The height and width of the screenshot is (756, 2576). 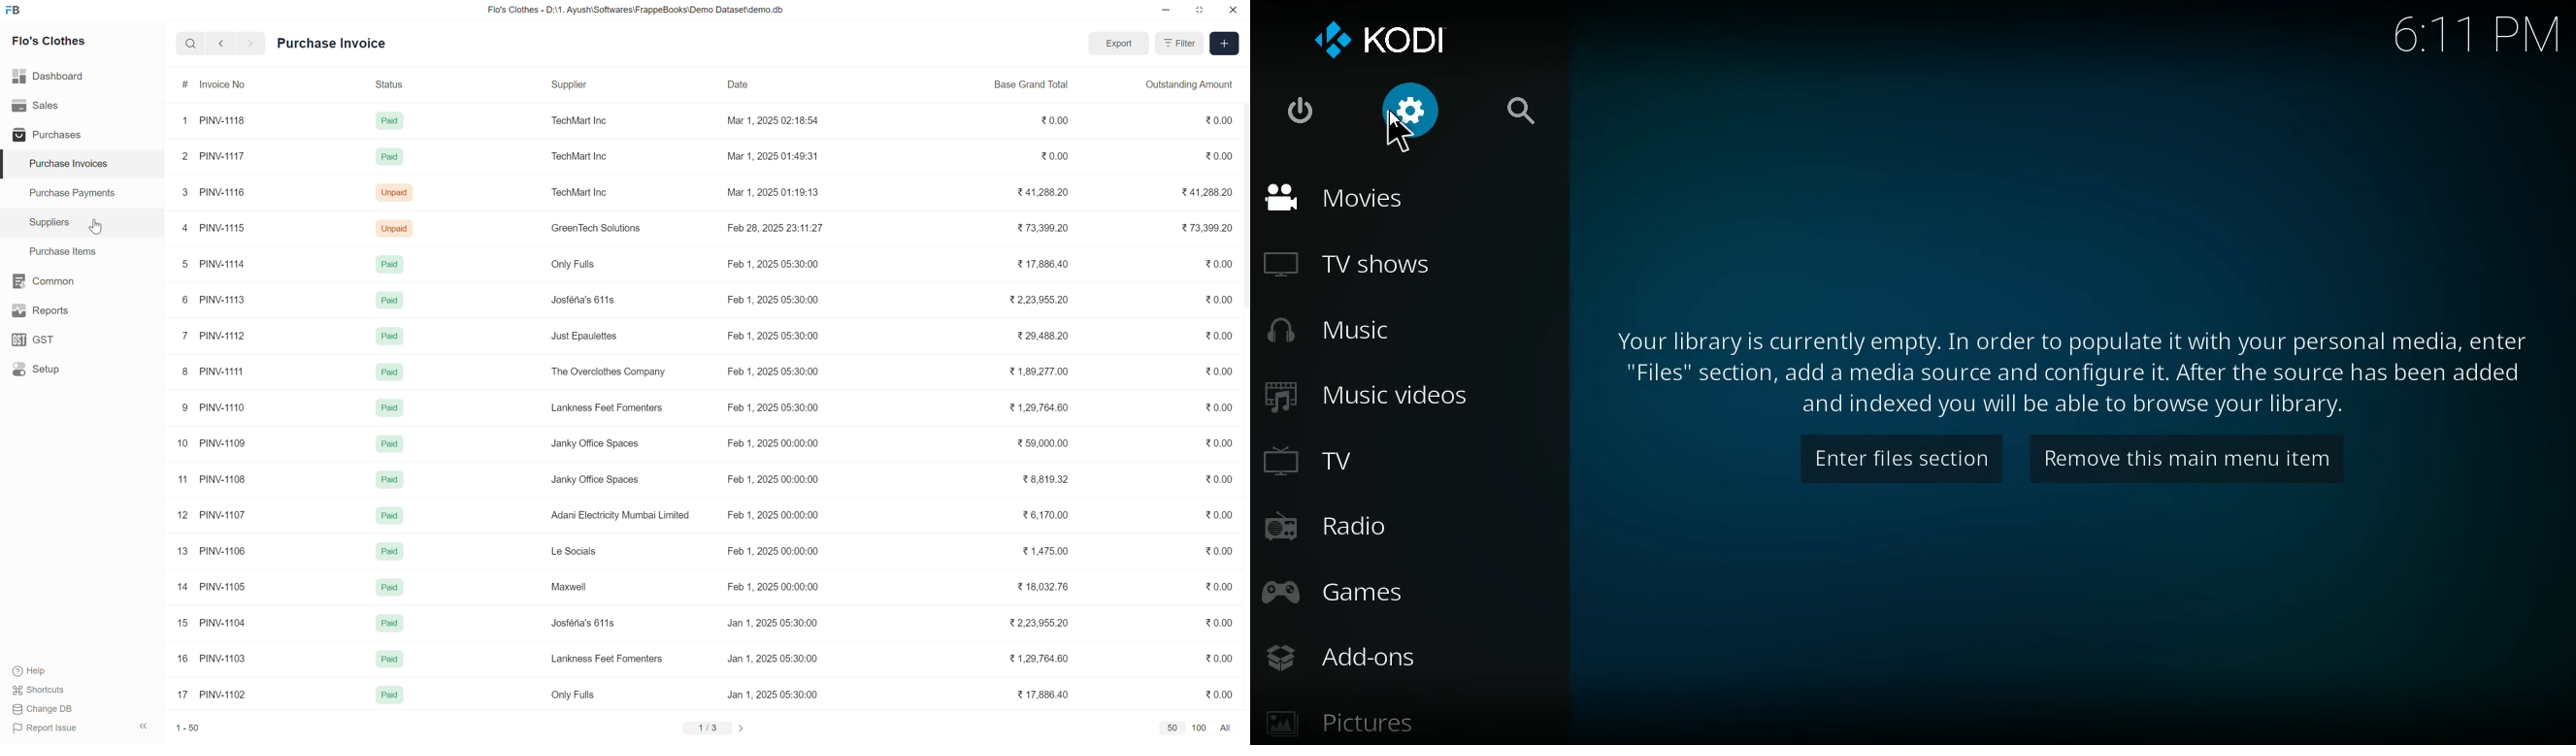 What do you see at coordinates (389, 585) in the screenshot?
I see `Paid` at bounding box center [389, 585].